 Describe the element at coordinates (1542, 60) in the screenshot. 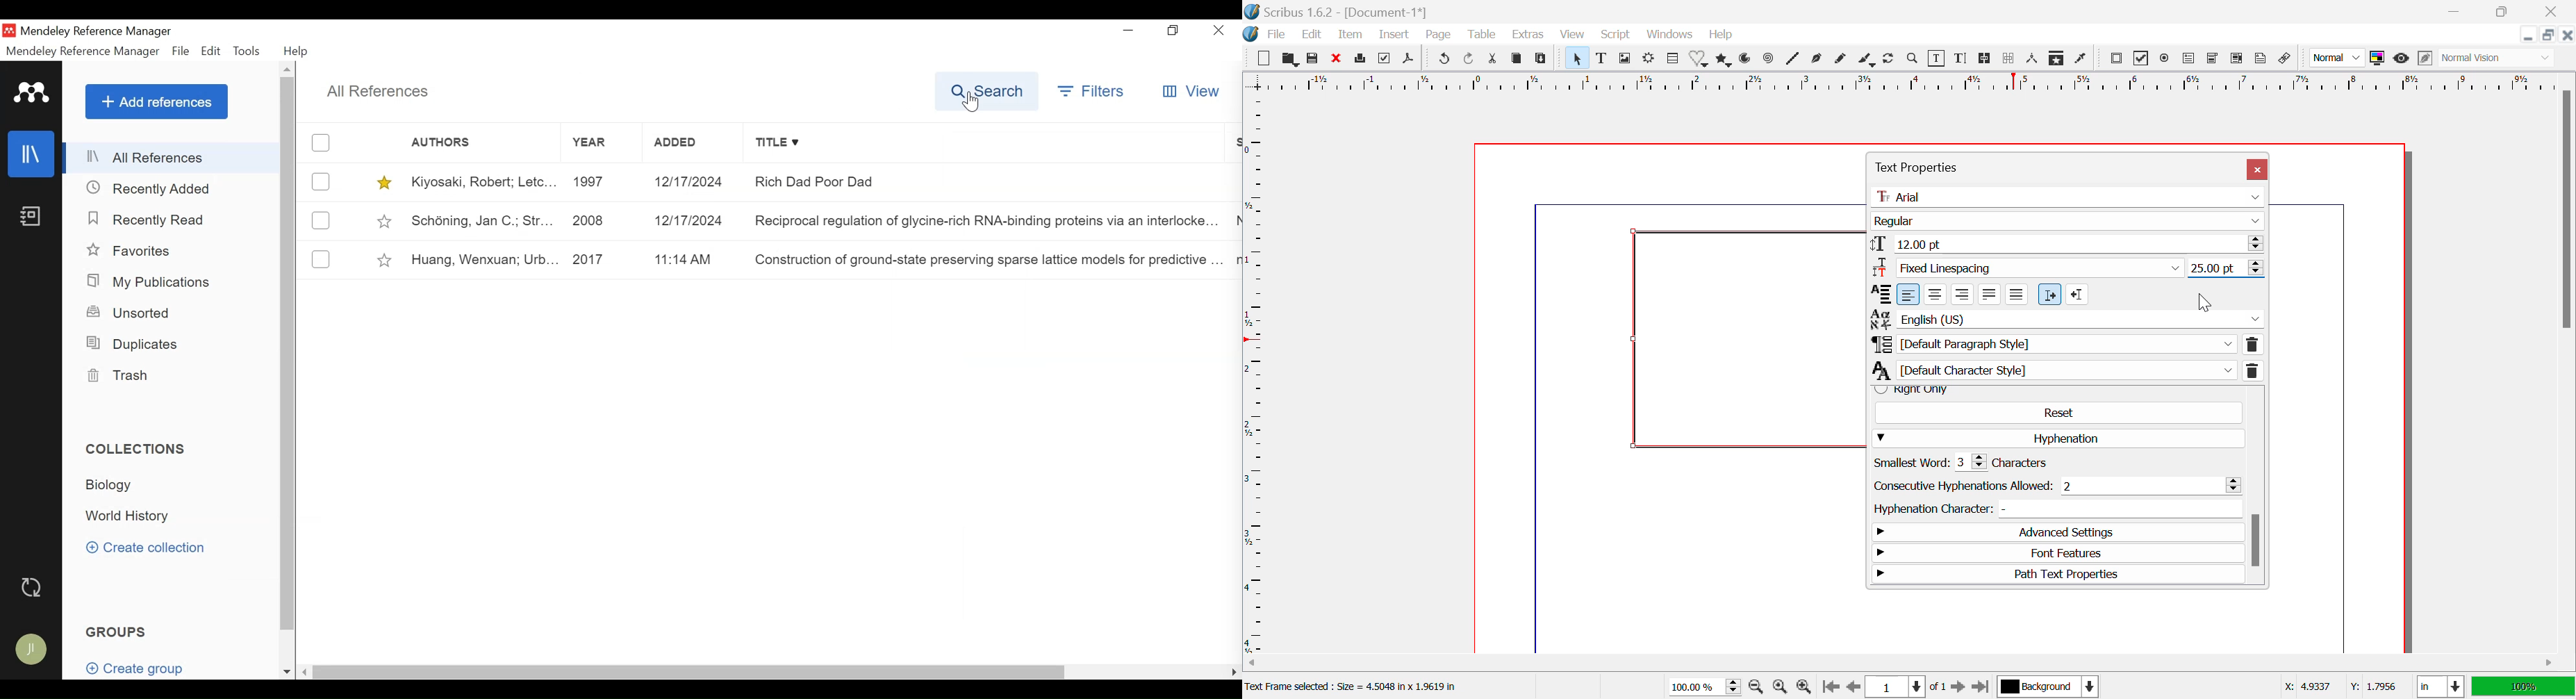

I see `Paste` at that location.